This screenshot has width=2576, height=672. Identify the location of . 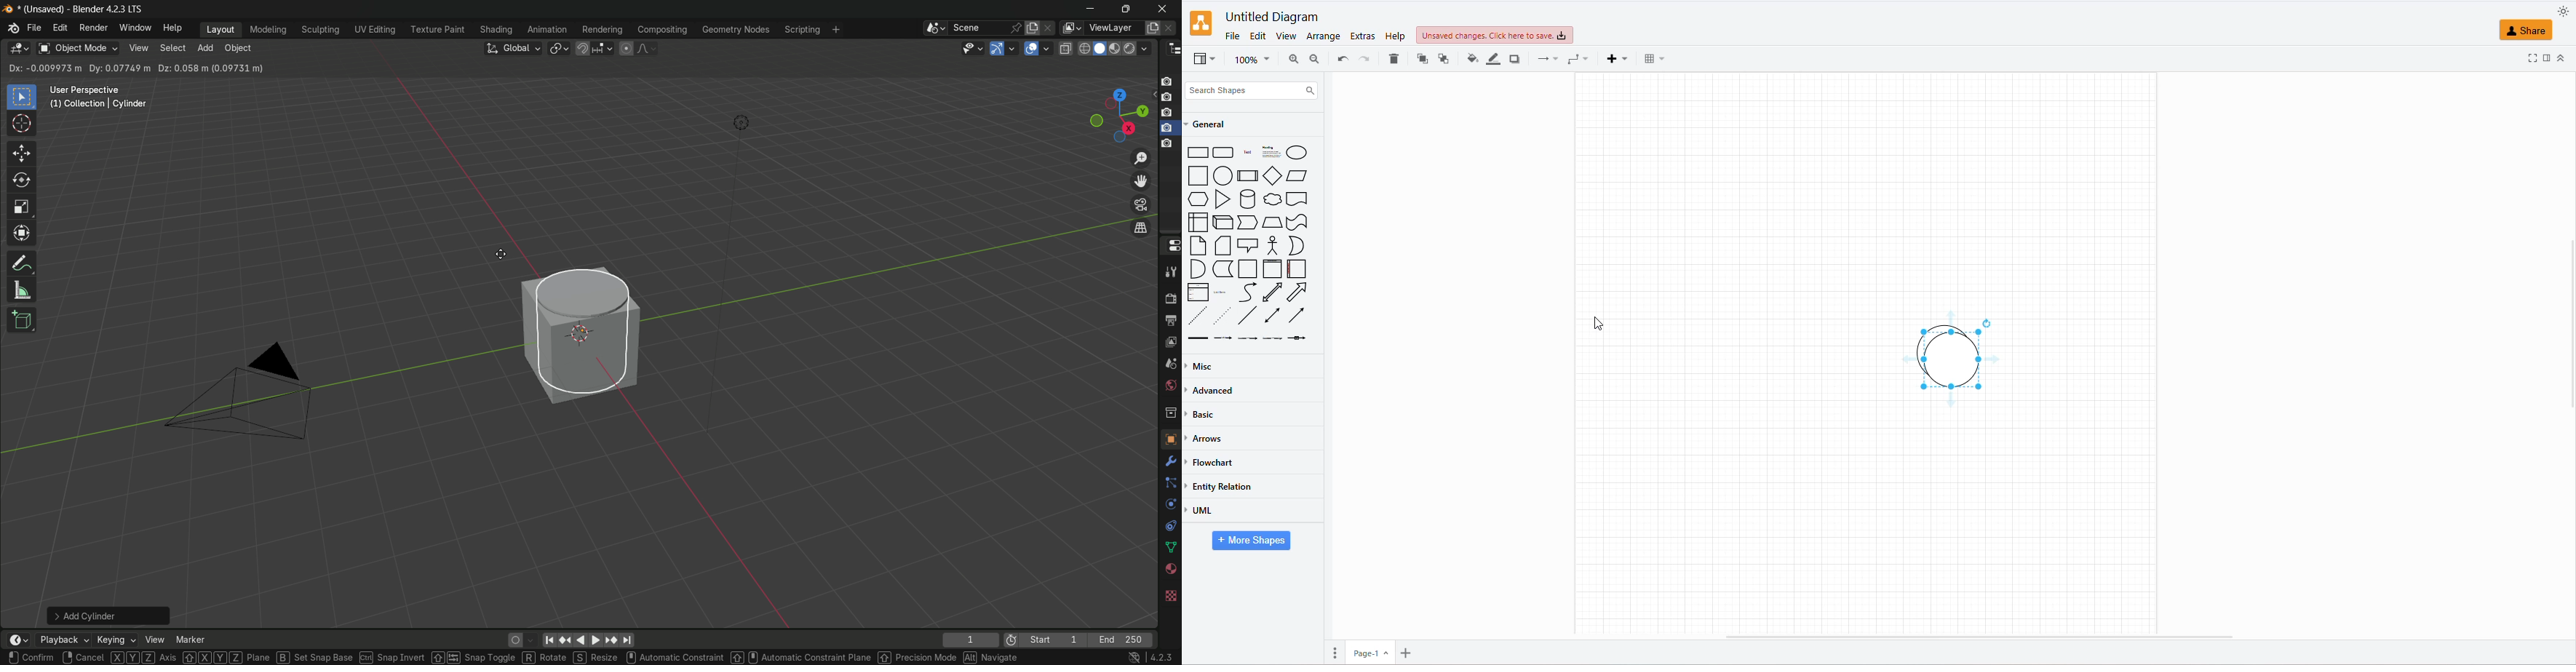
(1298, 292).